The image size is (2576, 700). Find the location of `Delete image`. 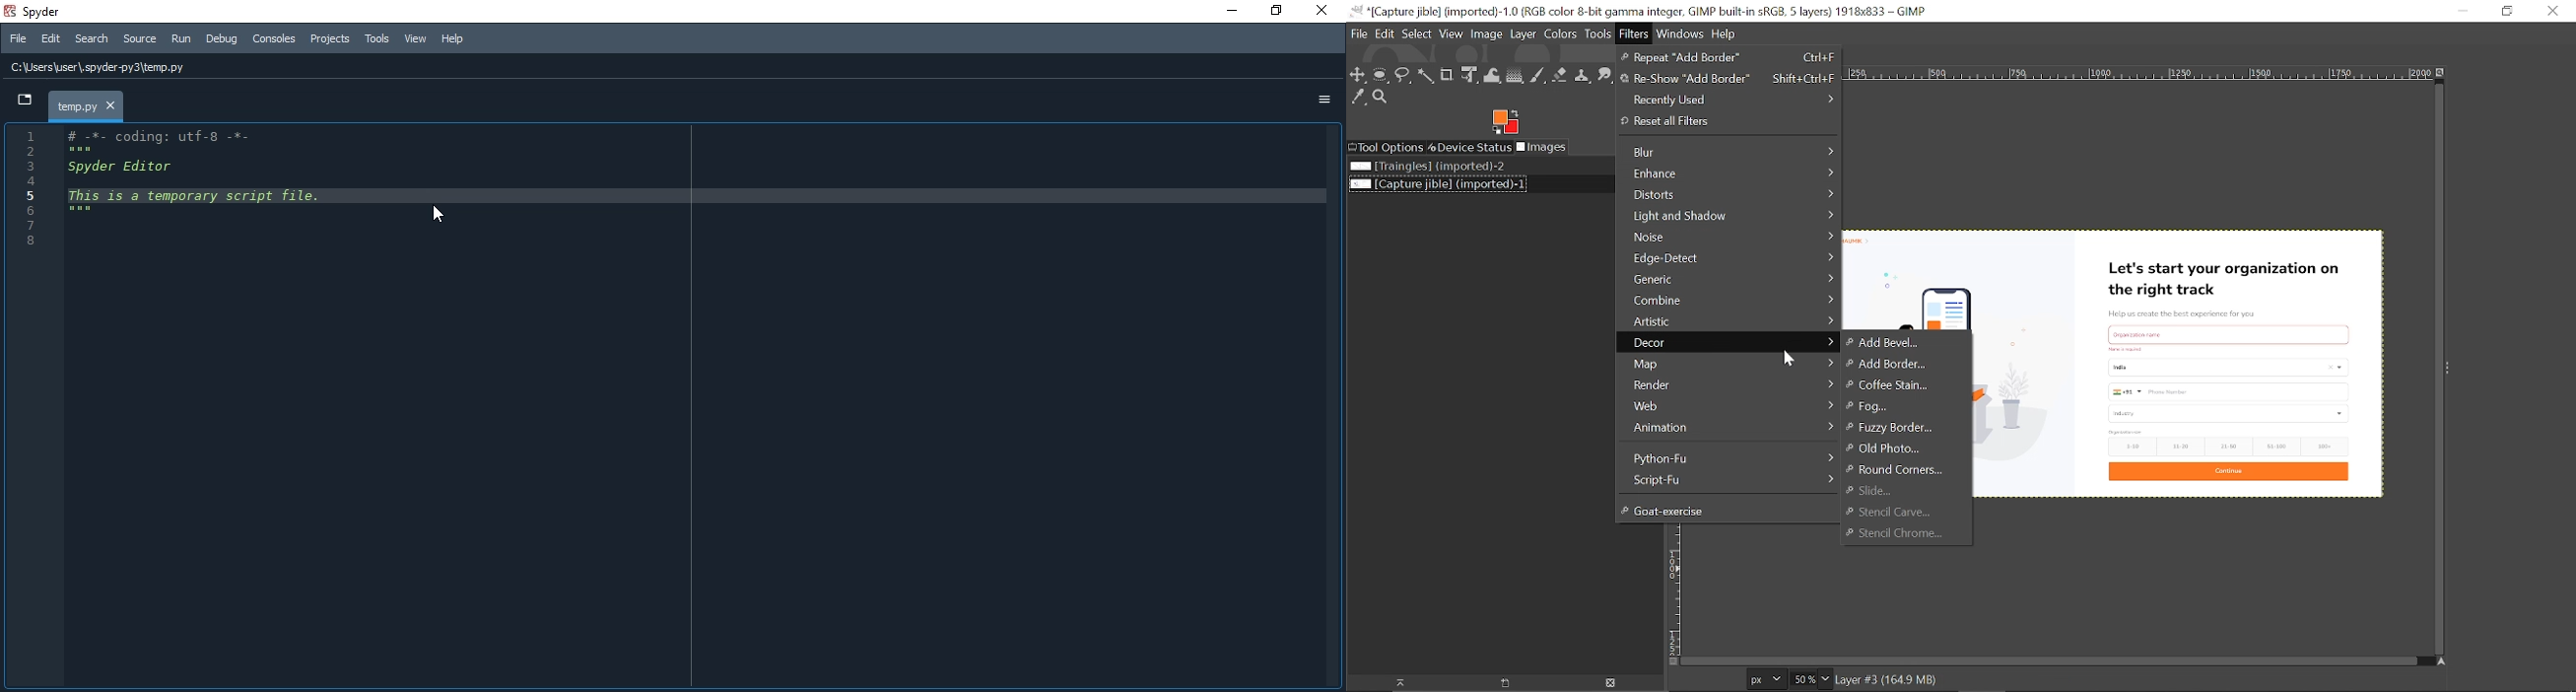

Delete image is located at coordinates (1617, 682).